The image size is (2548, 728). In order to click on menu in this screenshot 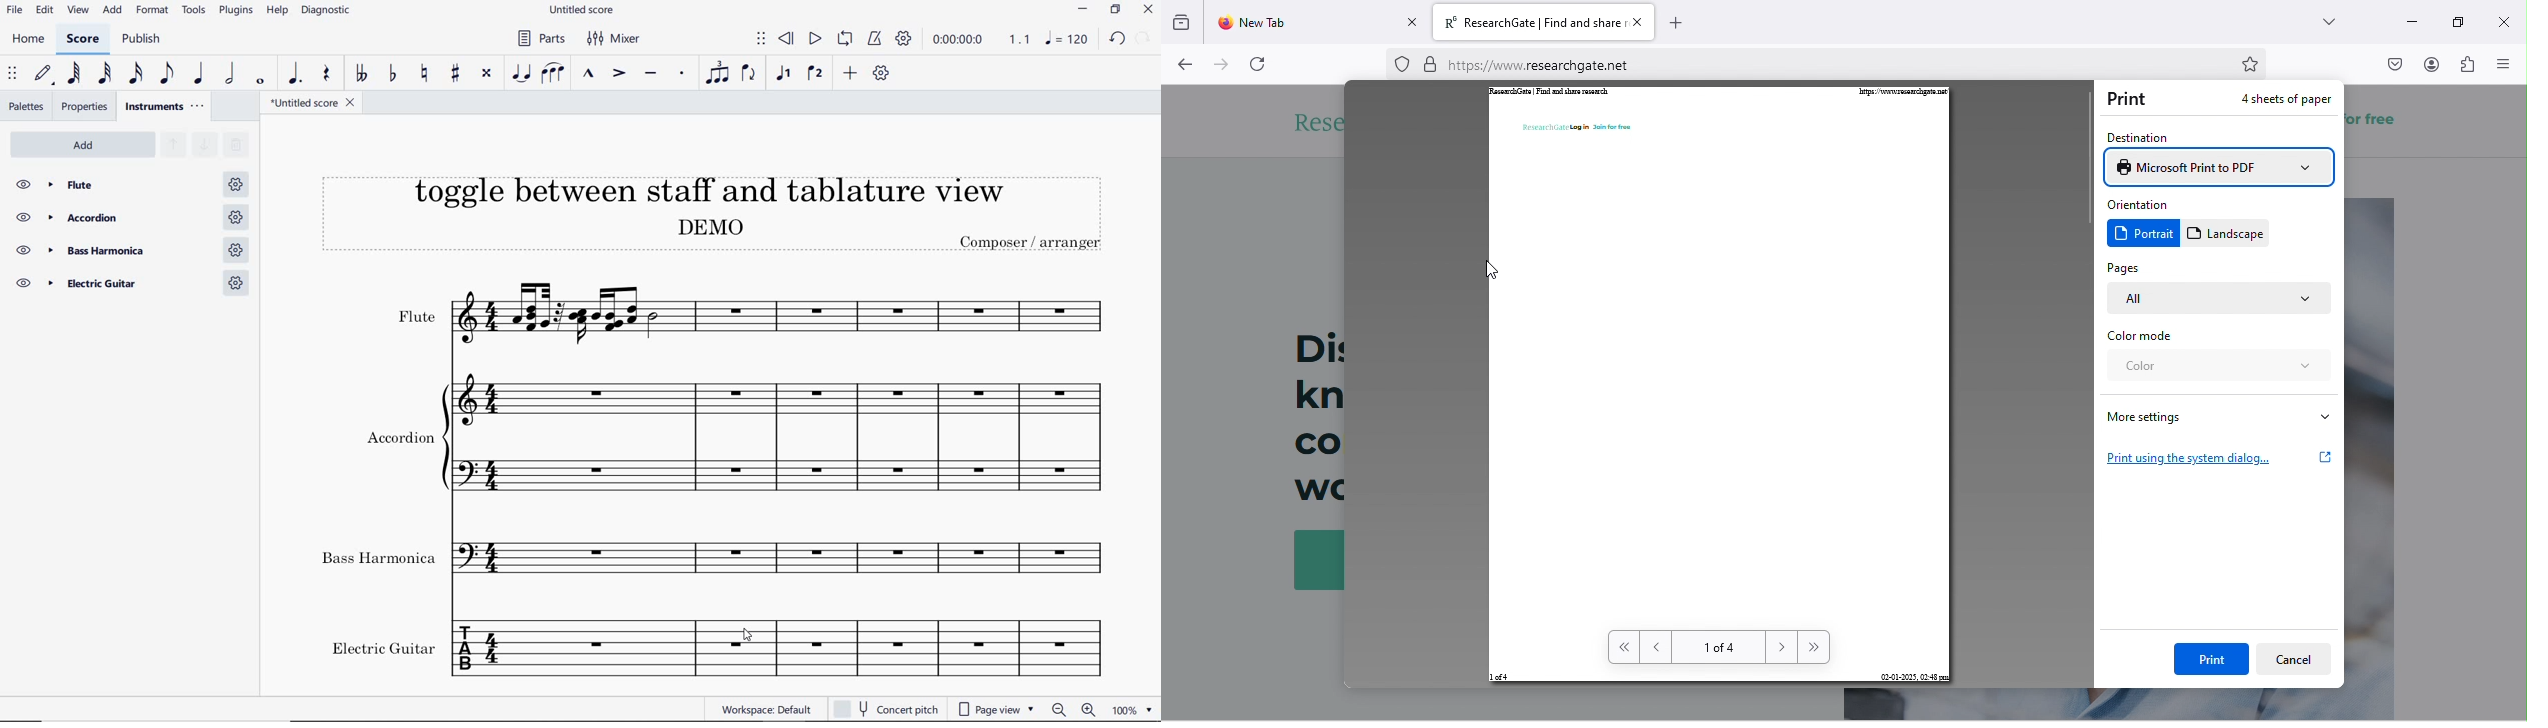, I will do `click(2511, 63)`.